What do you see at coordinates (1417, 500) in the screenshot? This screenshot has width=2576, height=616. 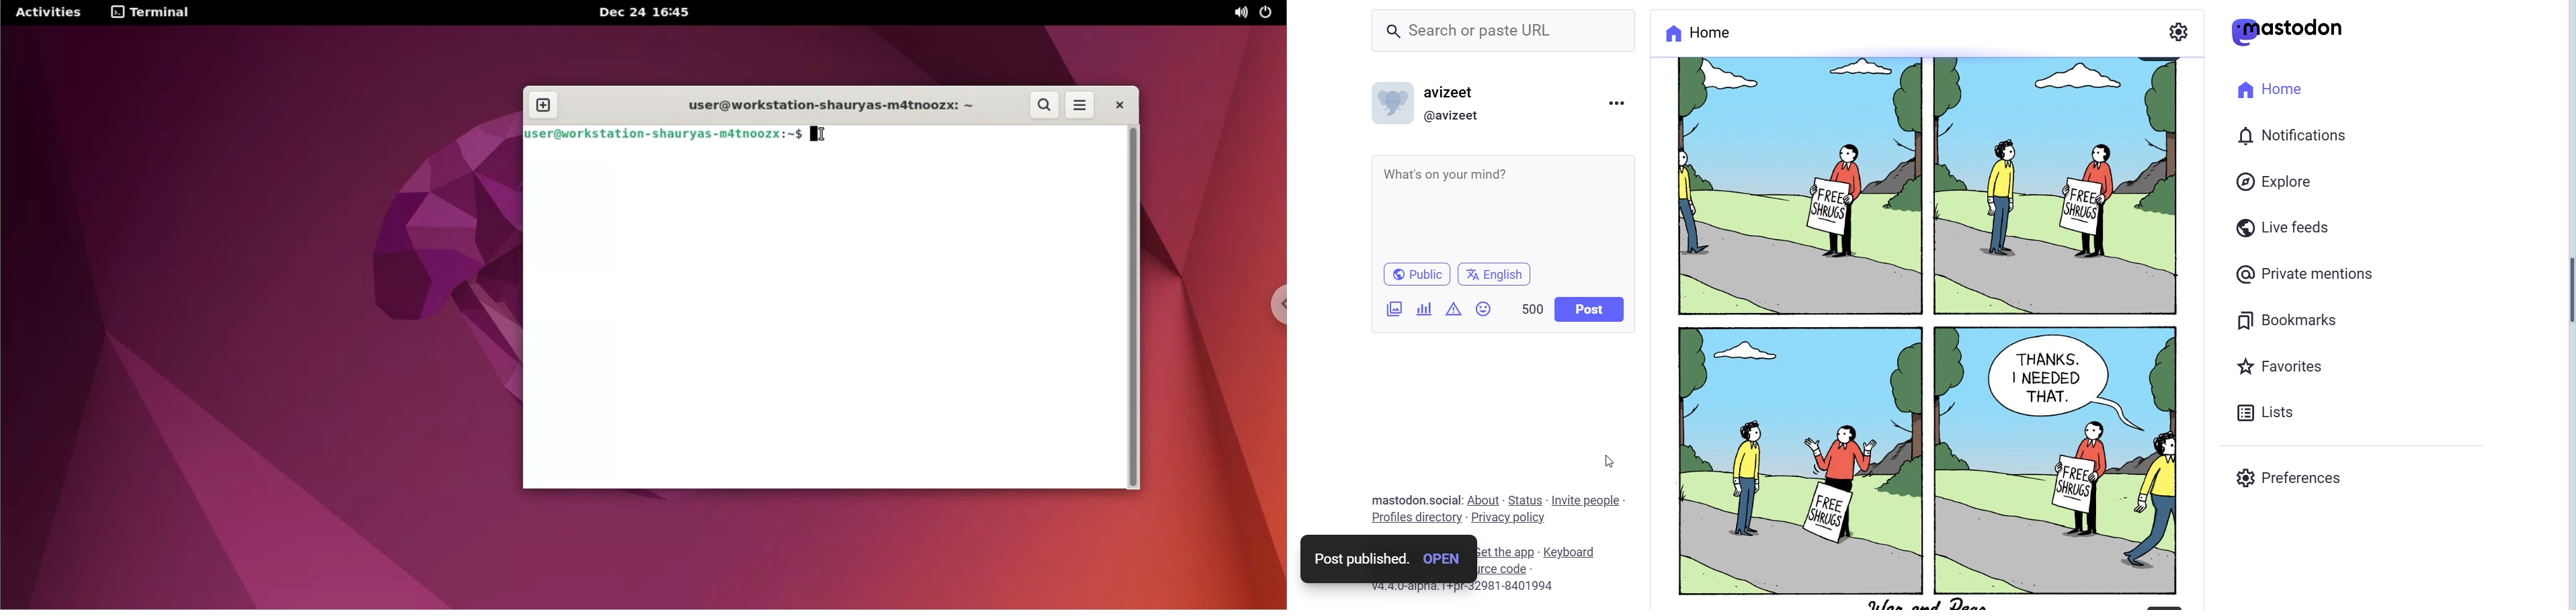 I see `Text` at bounding box center [1417, 500].